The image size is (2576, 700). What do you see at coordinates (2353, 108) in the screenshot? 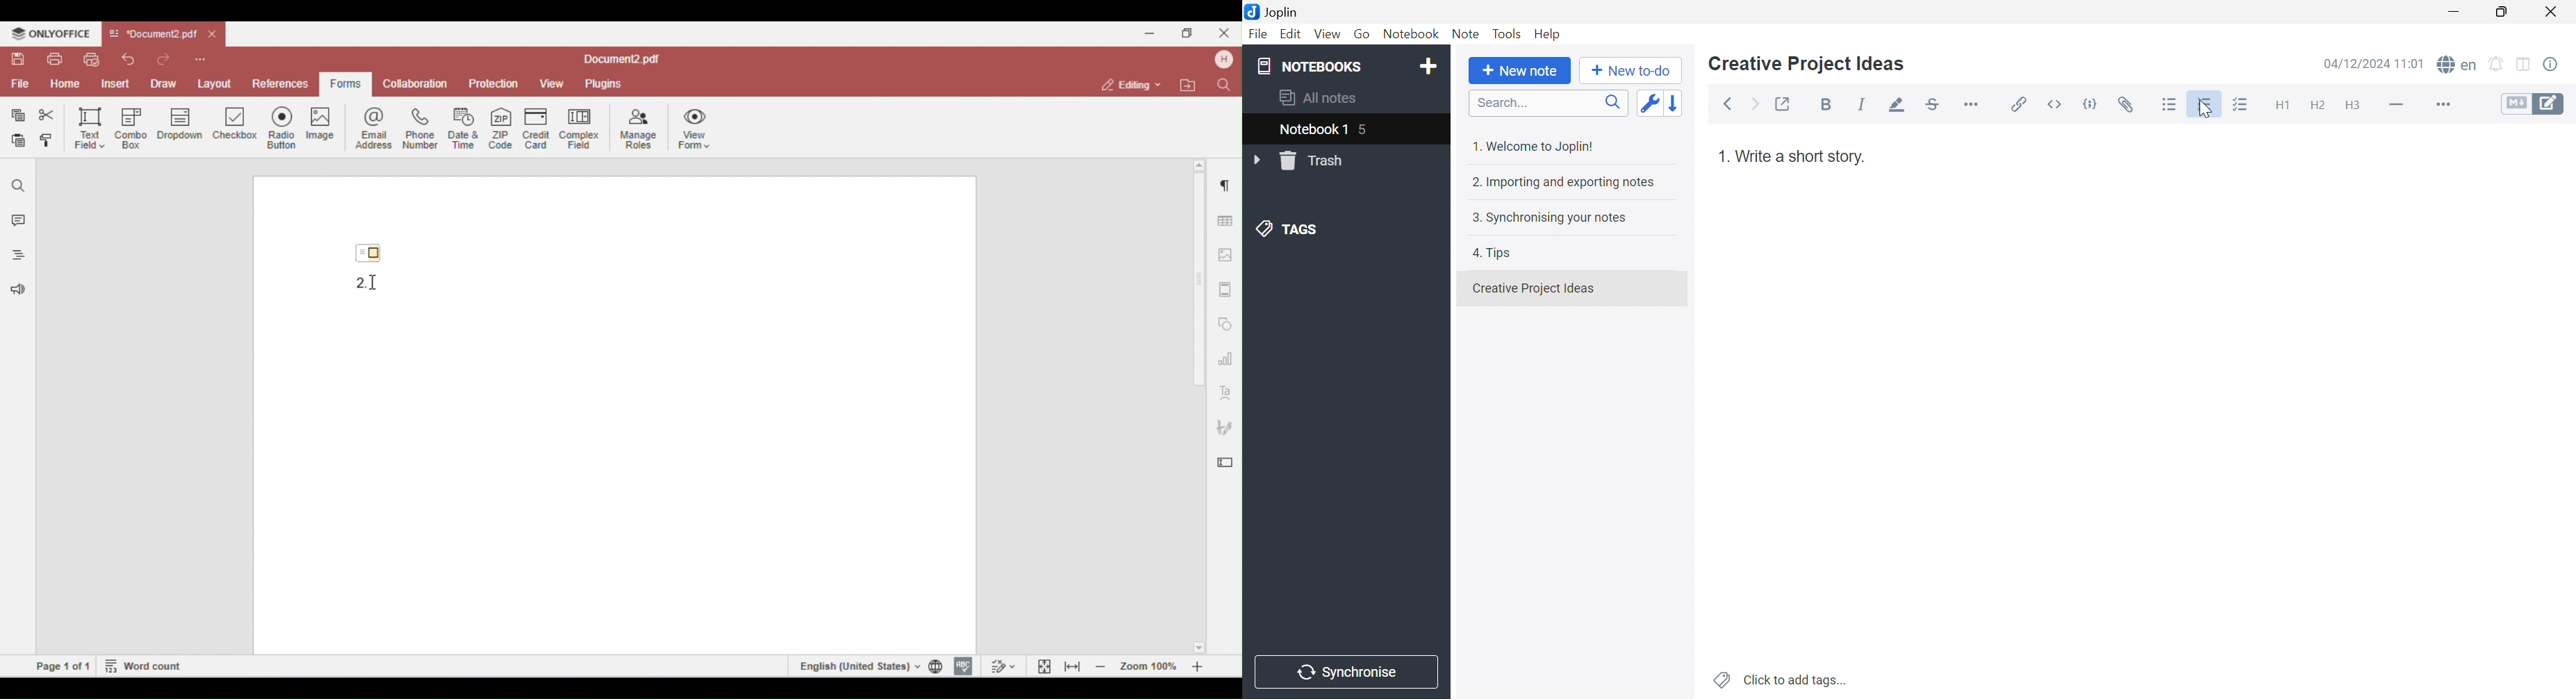
I see `Heading 3` at bounding box center [2353, 108].